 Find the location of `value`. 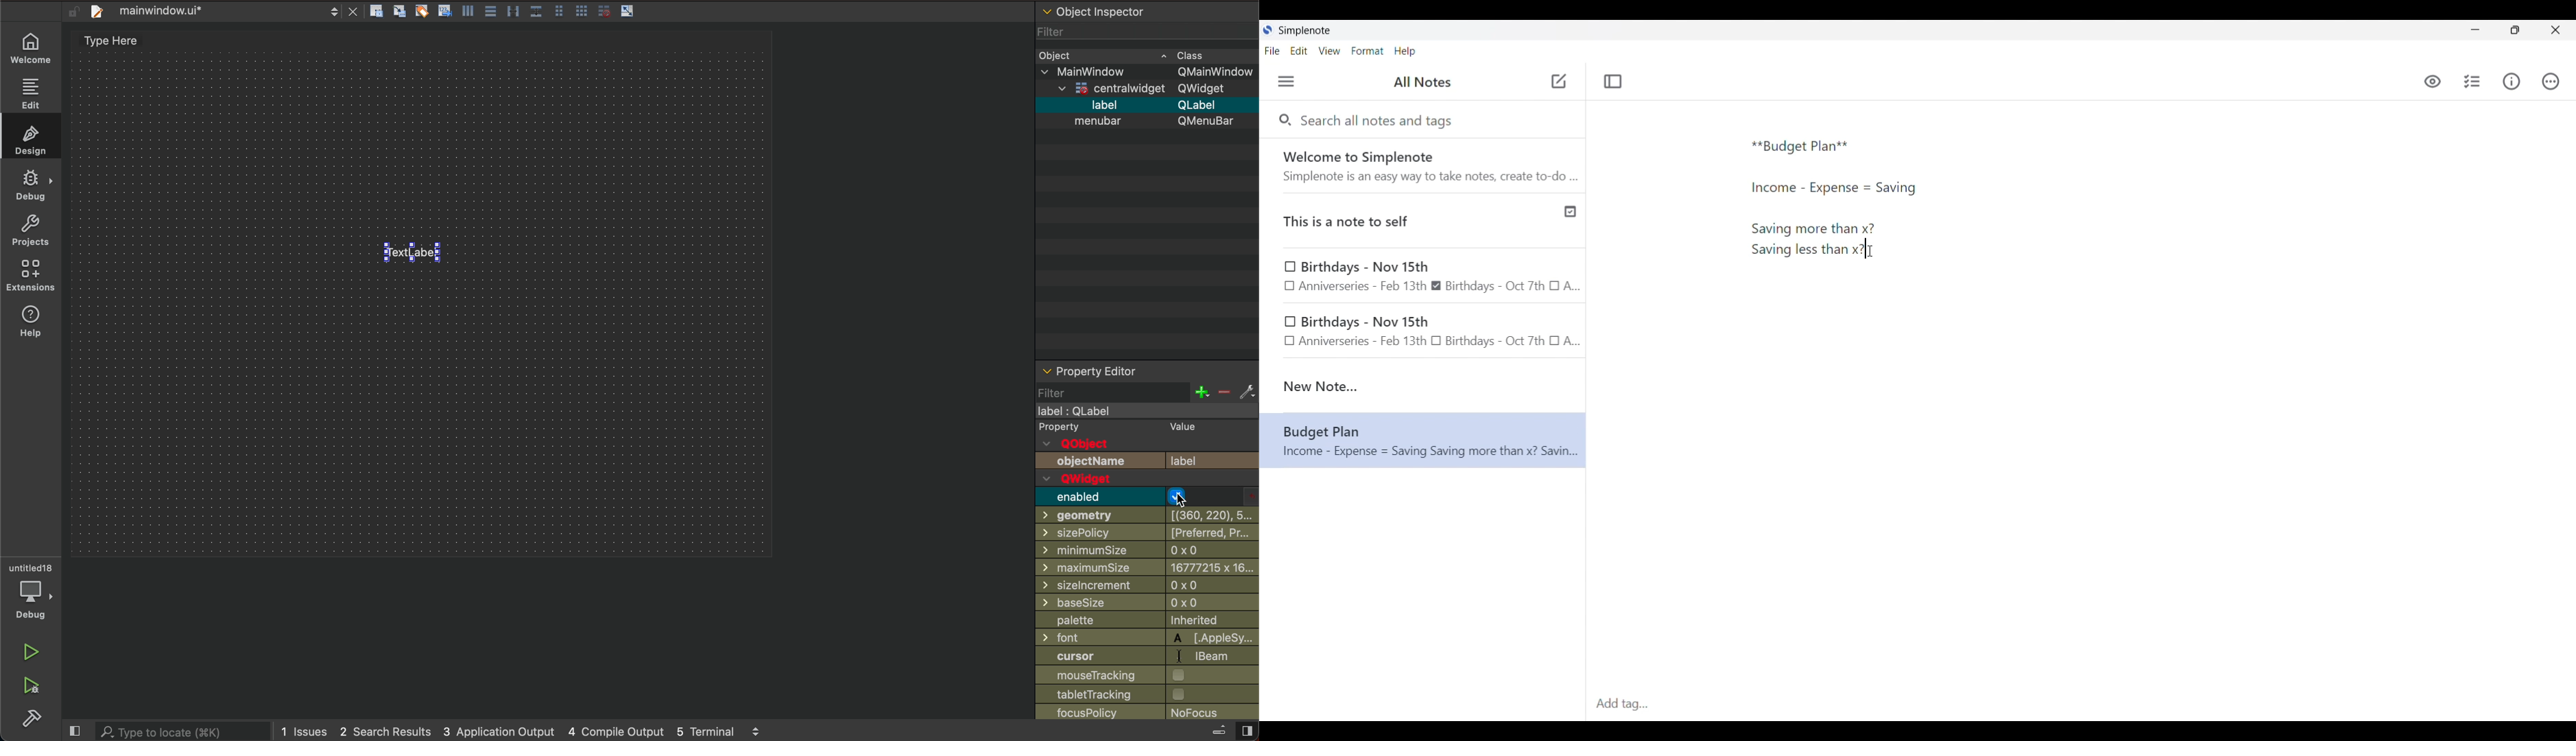

value is located at coordinates (1192, 427).